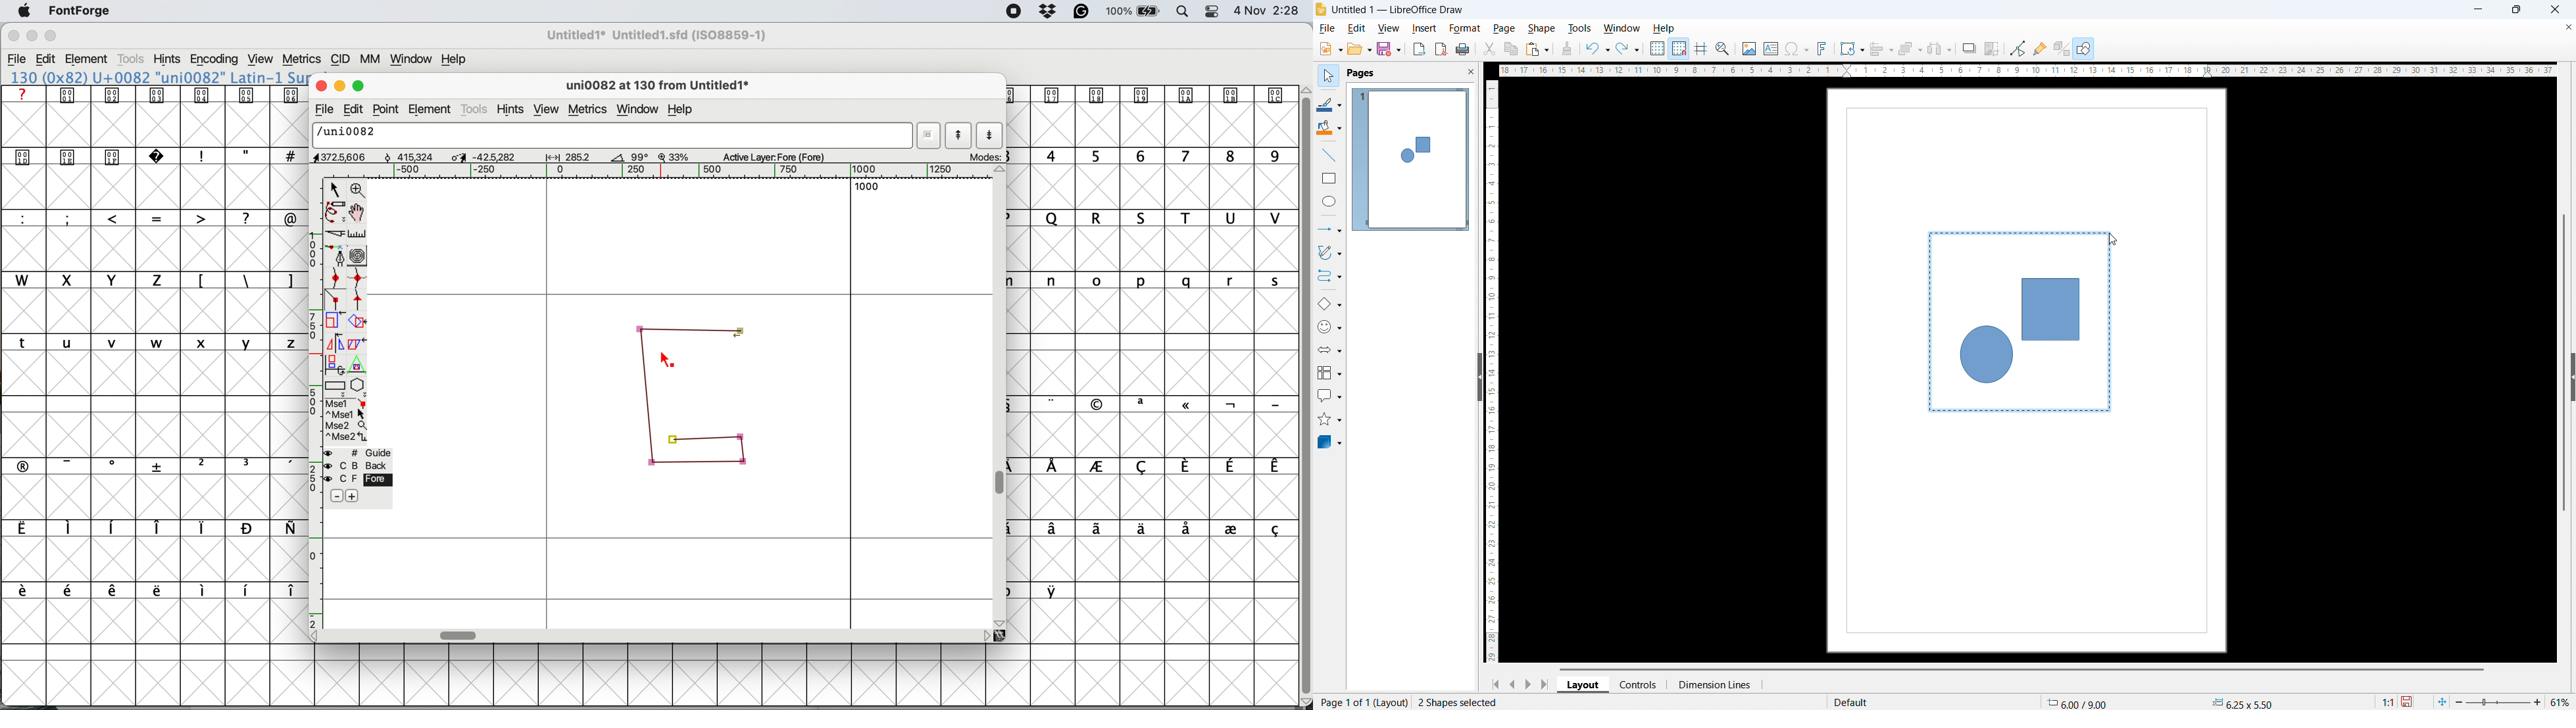  What do you see at coordinates (1568, 49) in the screenshot?
I see `clone formatting` at bounding box center [1568, 49].